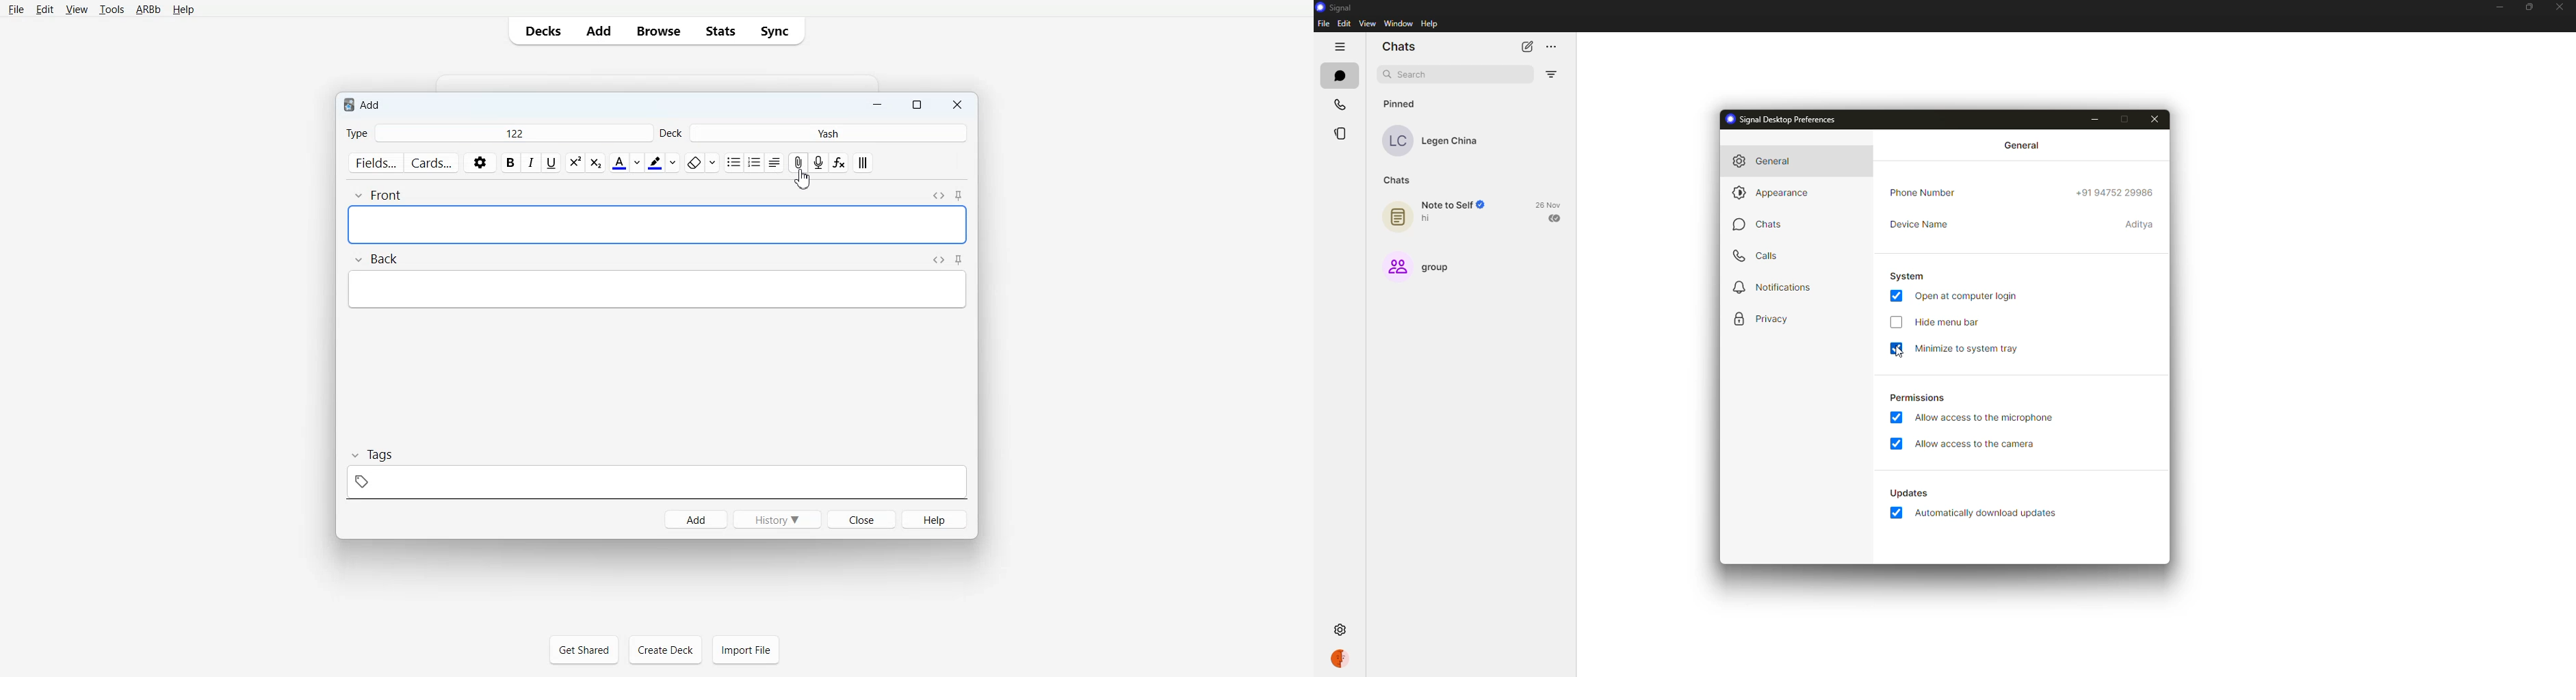 The width and height of the screenshot is (2576, 700). Describe the element at coordinates (376, 163) in the screenshot. I see `Fields` at that location.